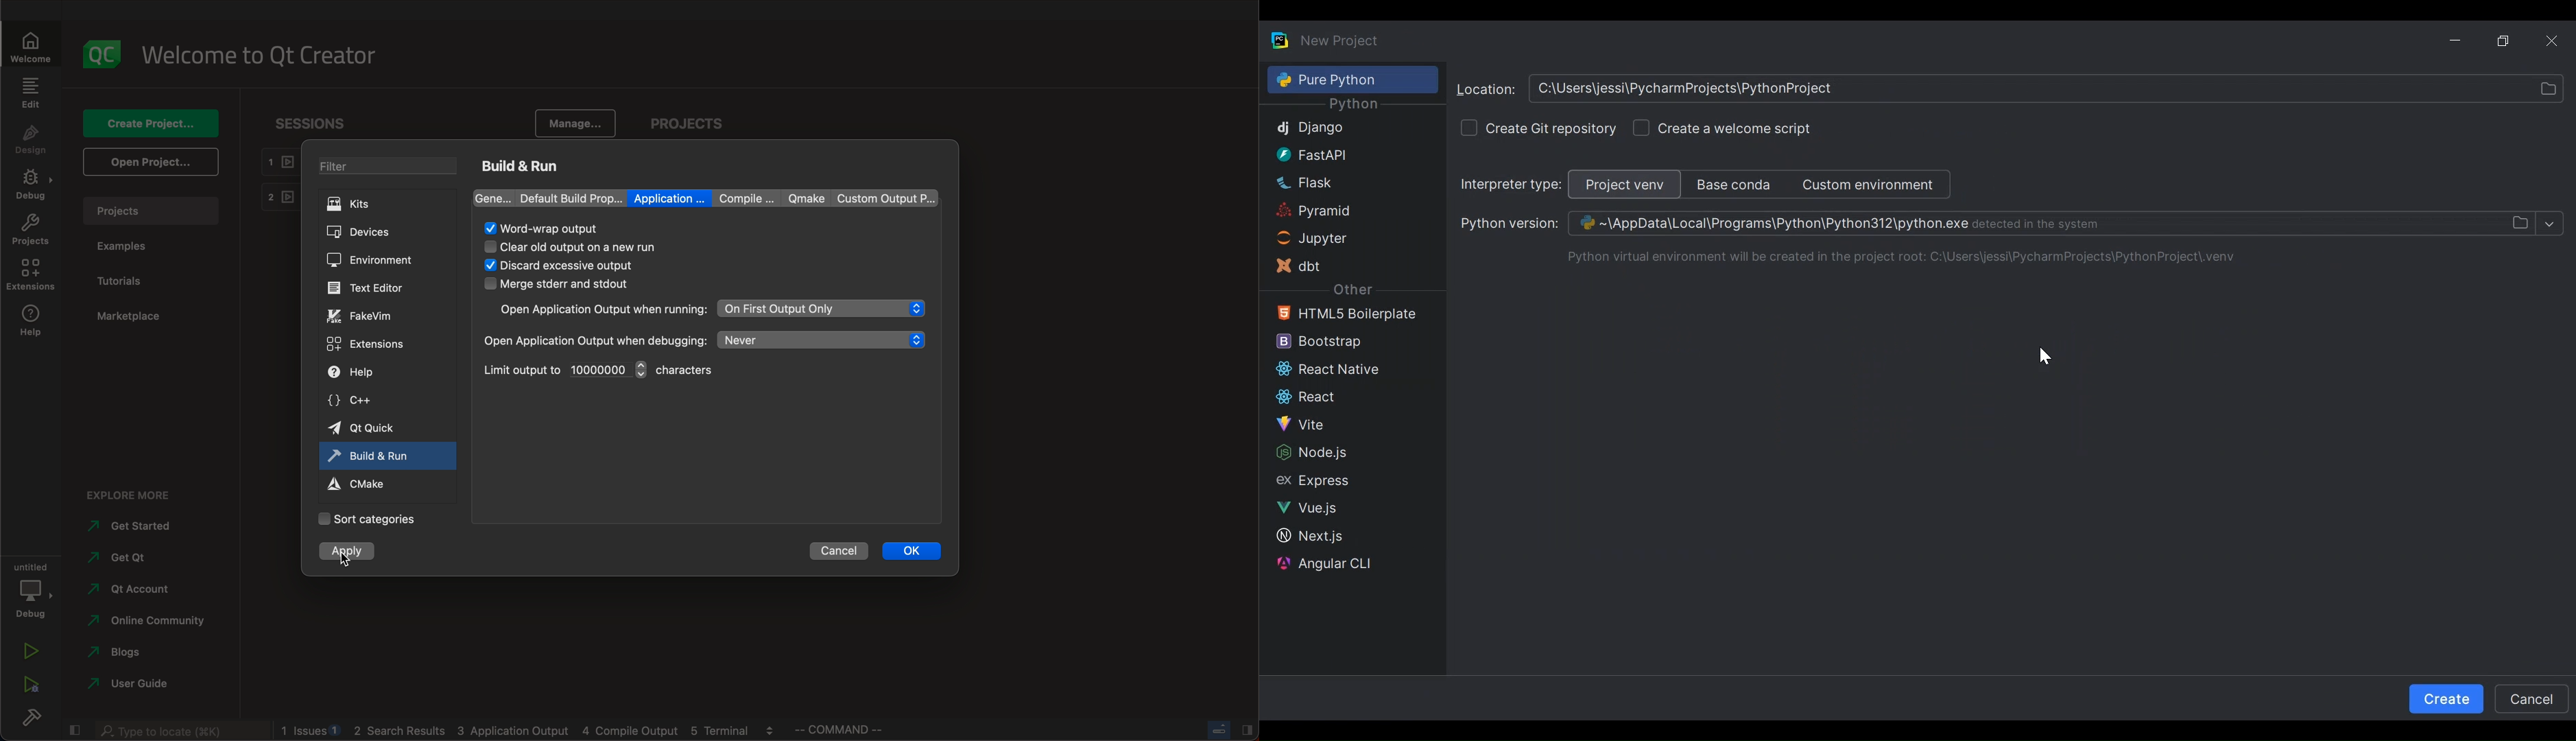 This screenshot has width=2576, height=756. Describe the element at coordinates (2531, 699) in the screenshot. I see `Cancel` at that location.